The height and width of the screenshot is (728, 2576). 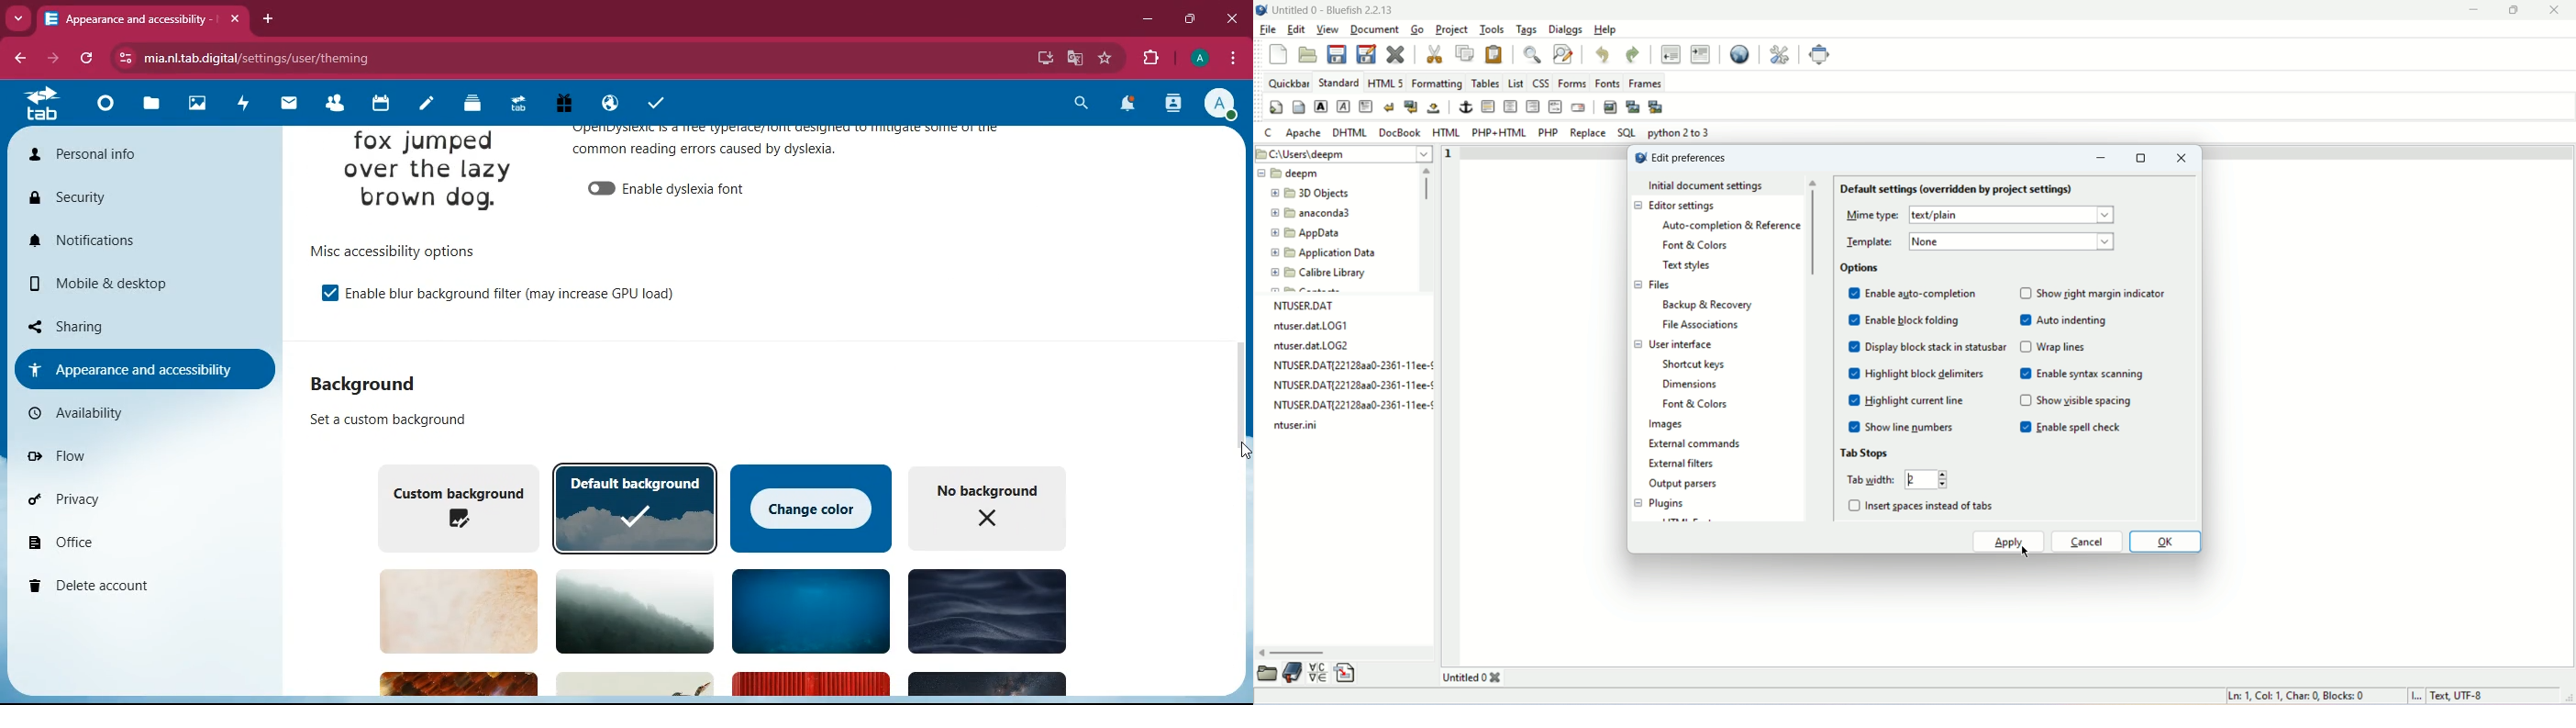 I want to click on pfoile, so click(x=1198, y=58).